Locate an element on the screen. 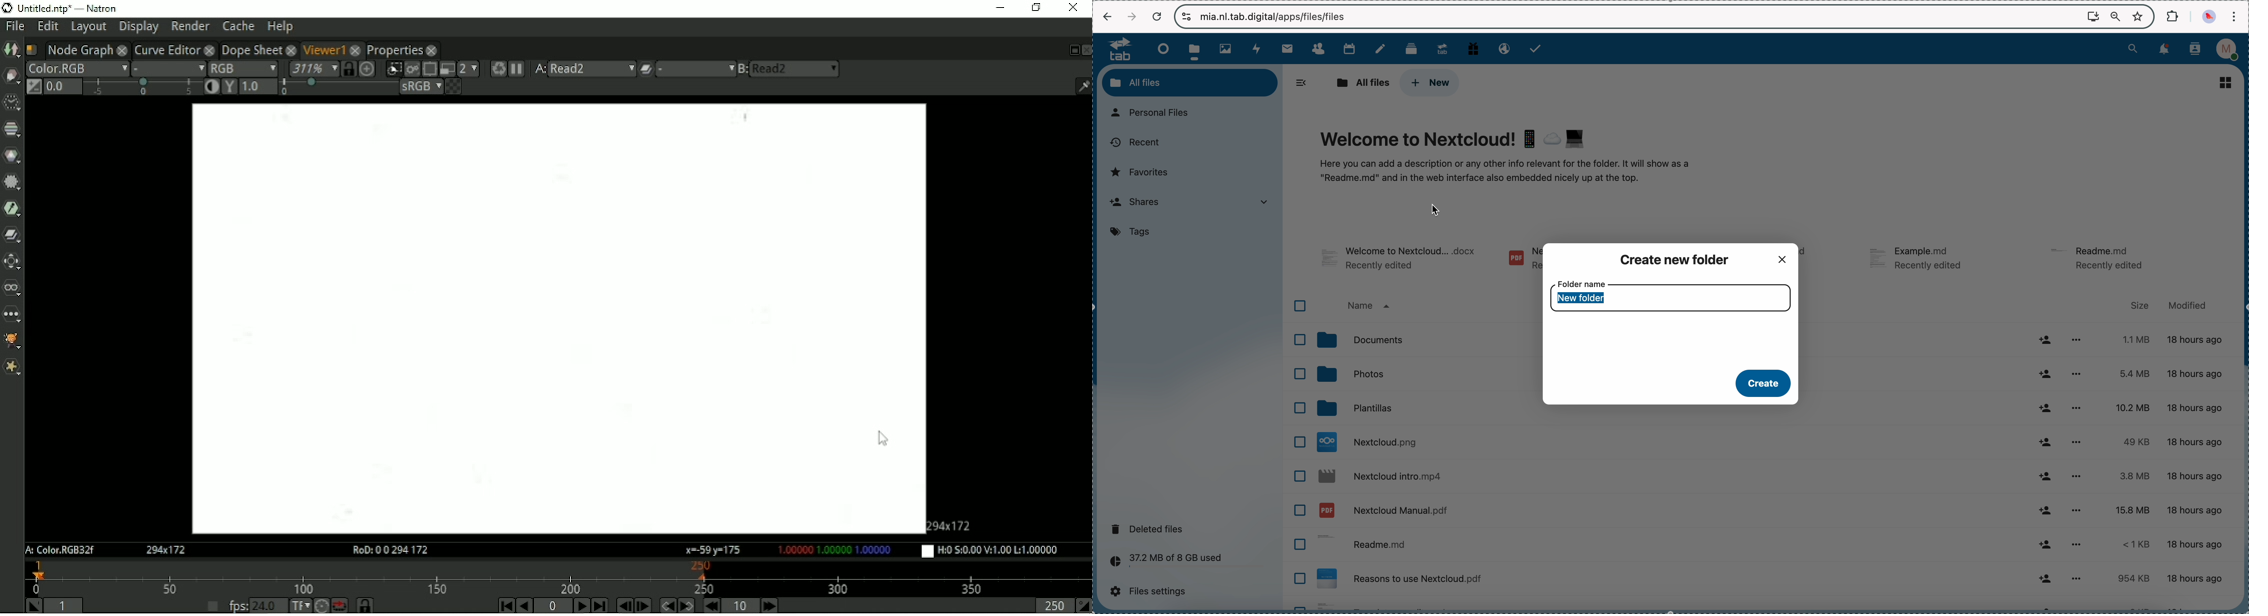 The width and height of the screenshot is (2268, 616). search is located at coordinates (2133, 48).